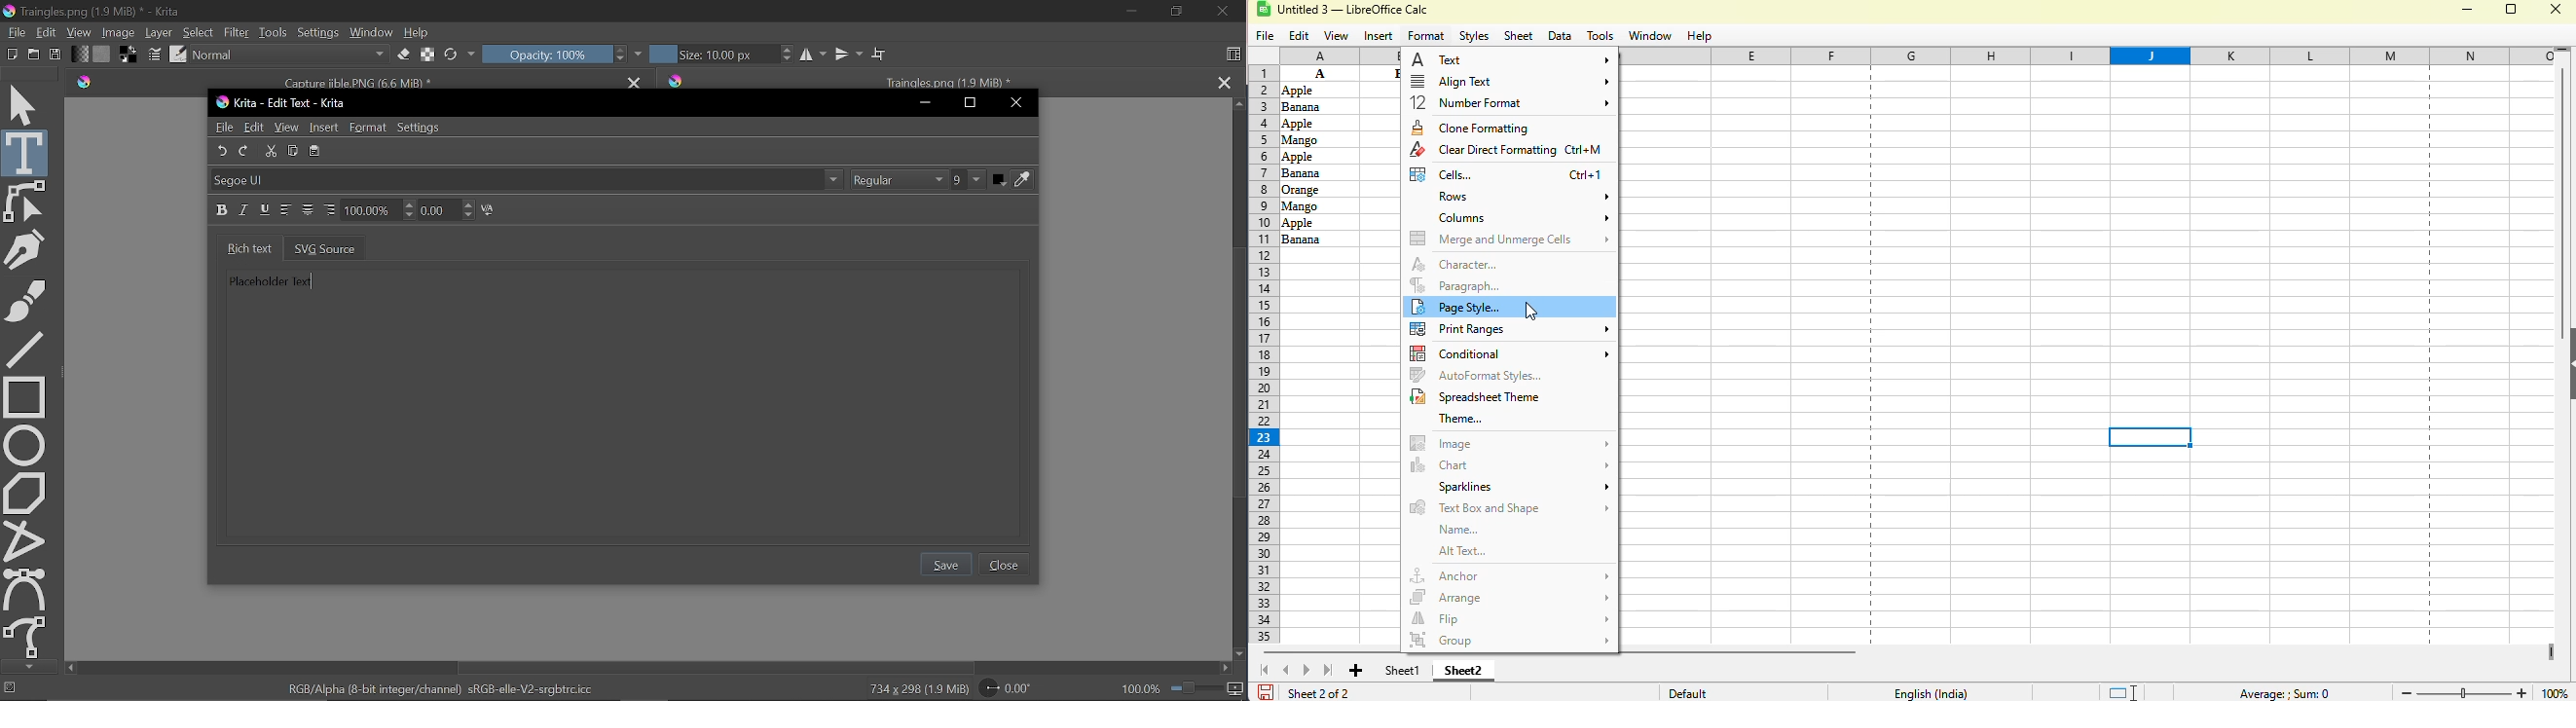 This screenshot has width=2576, height=728. What do you see at coordinates (199, 33) in the screenshot?
I see `Select` at bounding box center [199, 33].